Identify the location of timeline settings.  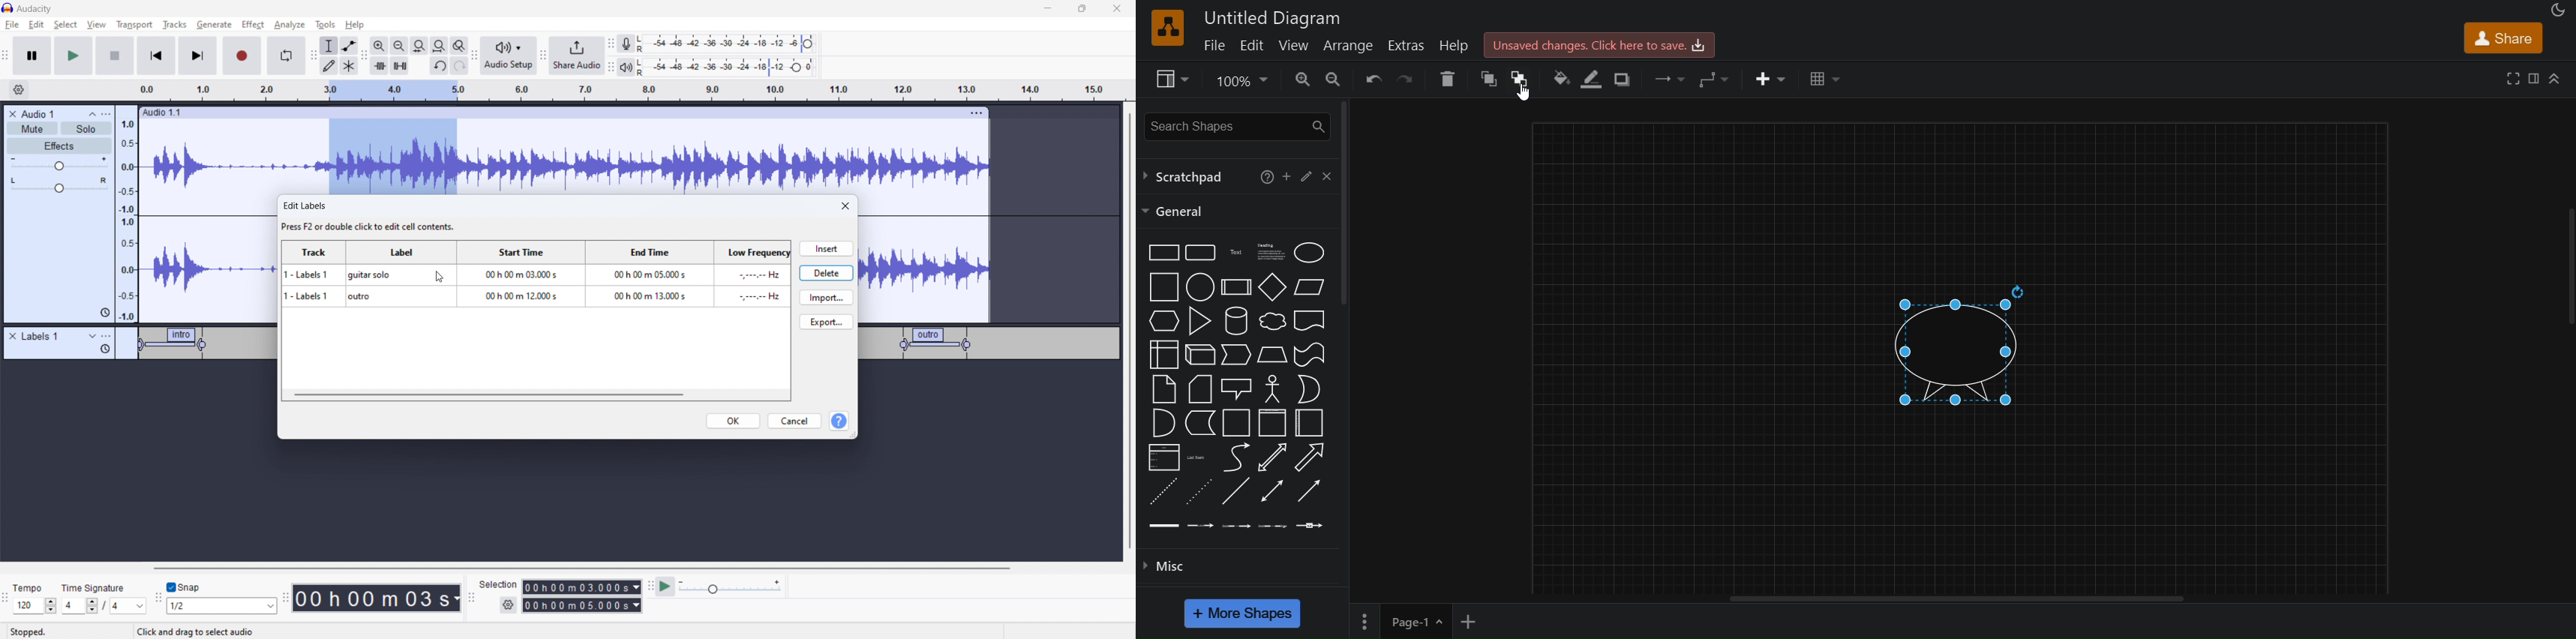
(18, 91).